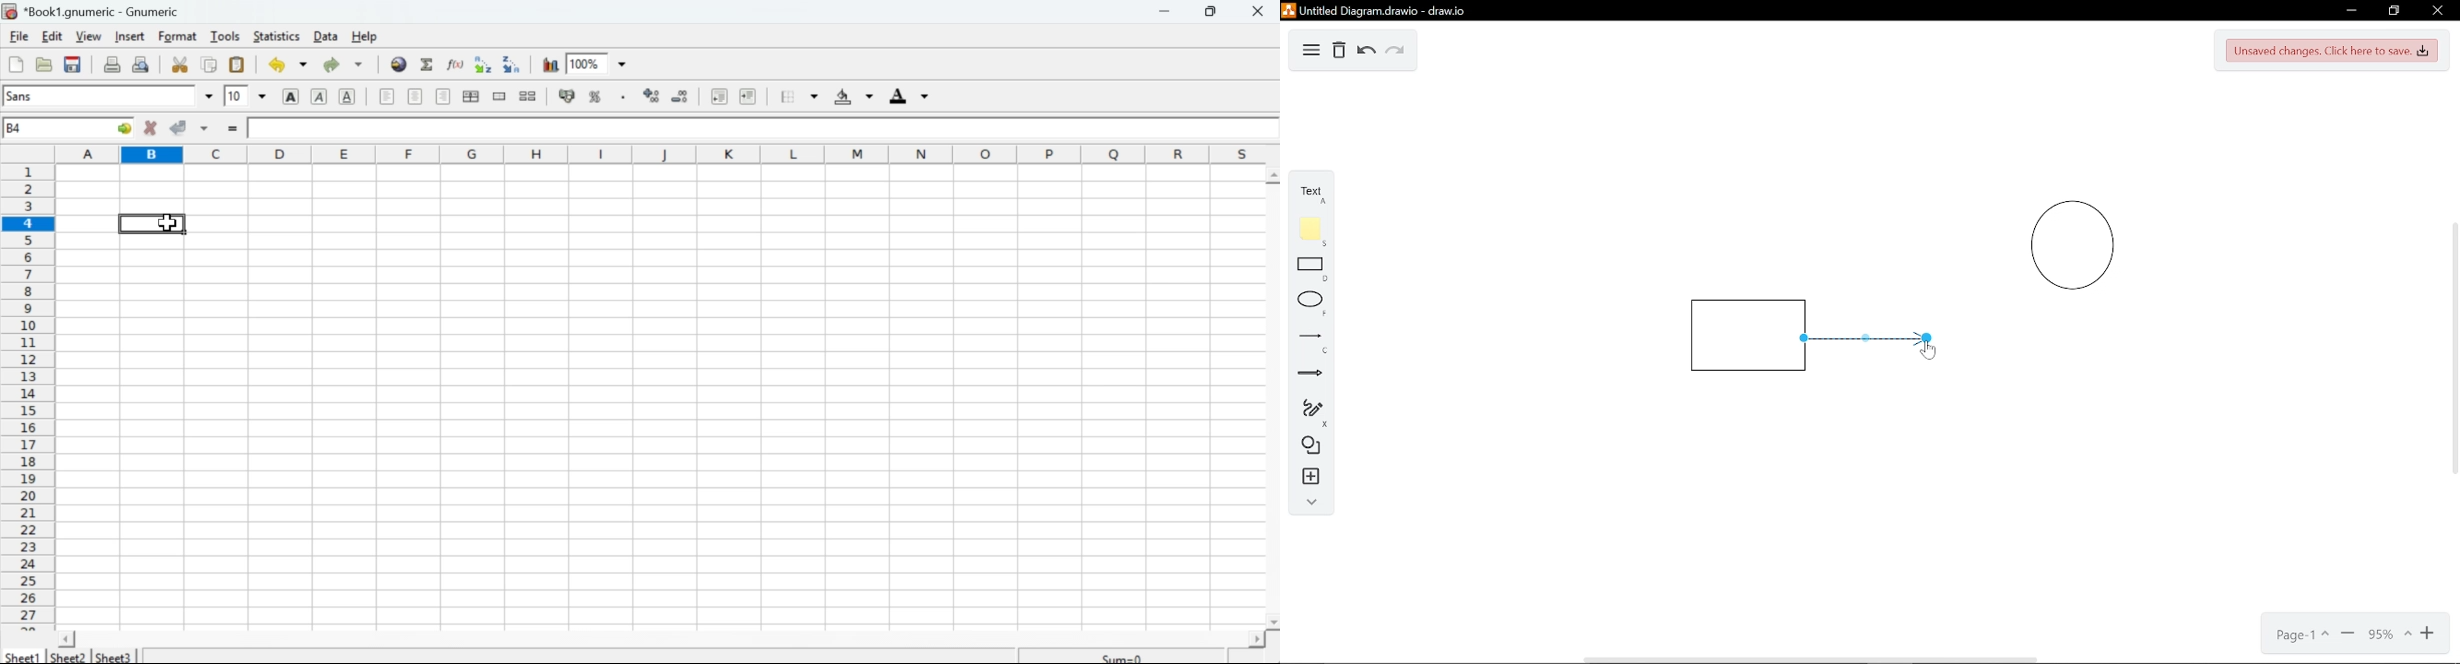 This screenshot has height=672, width=2464. I want to click on Page- 1, so click(2301, 636).